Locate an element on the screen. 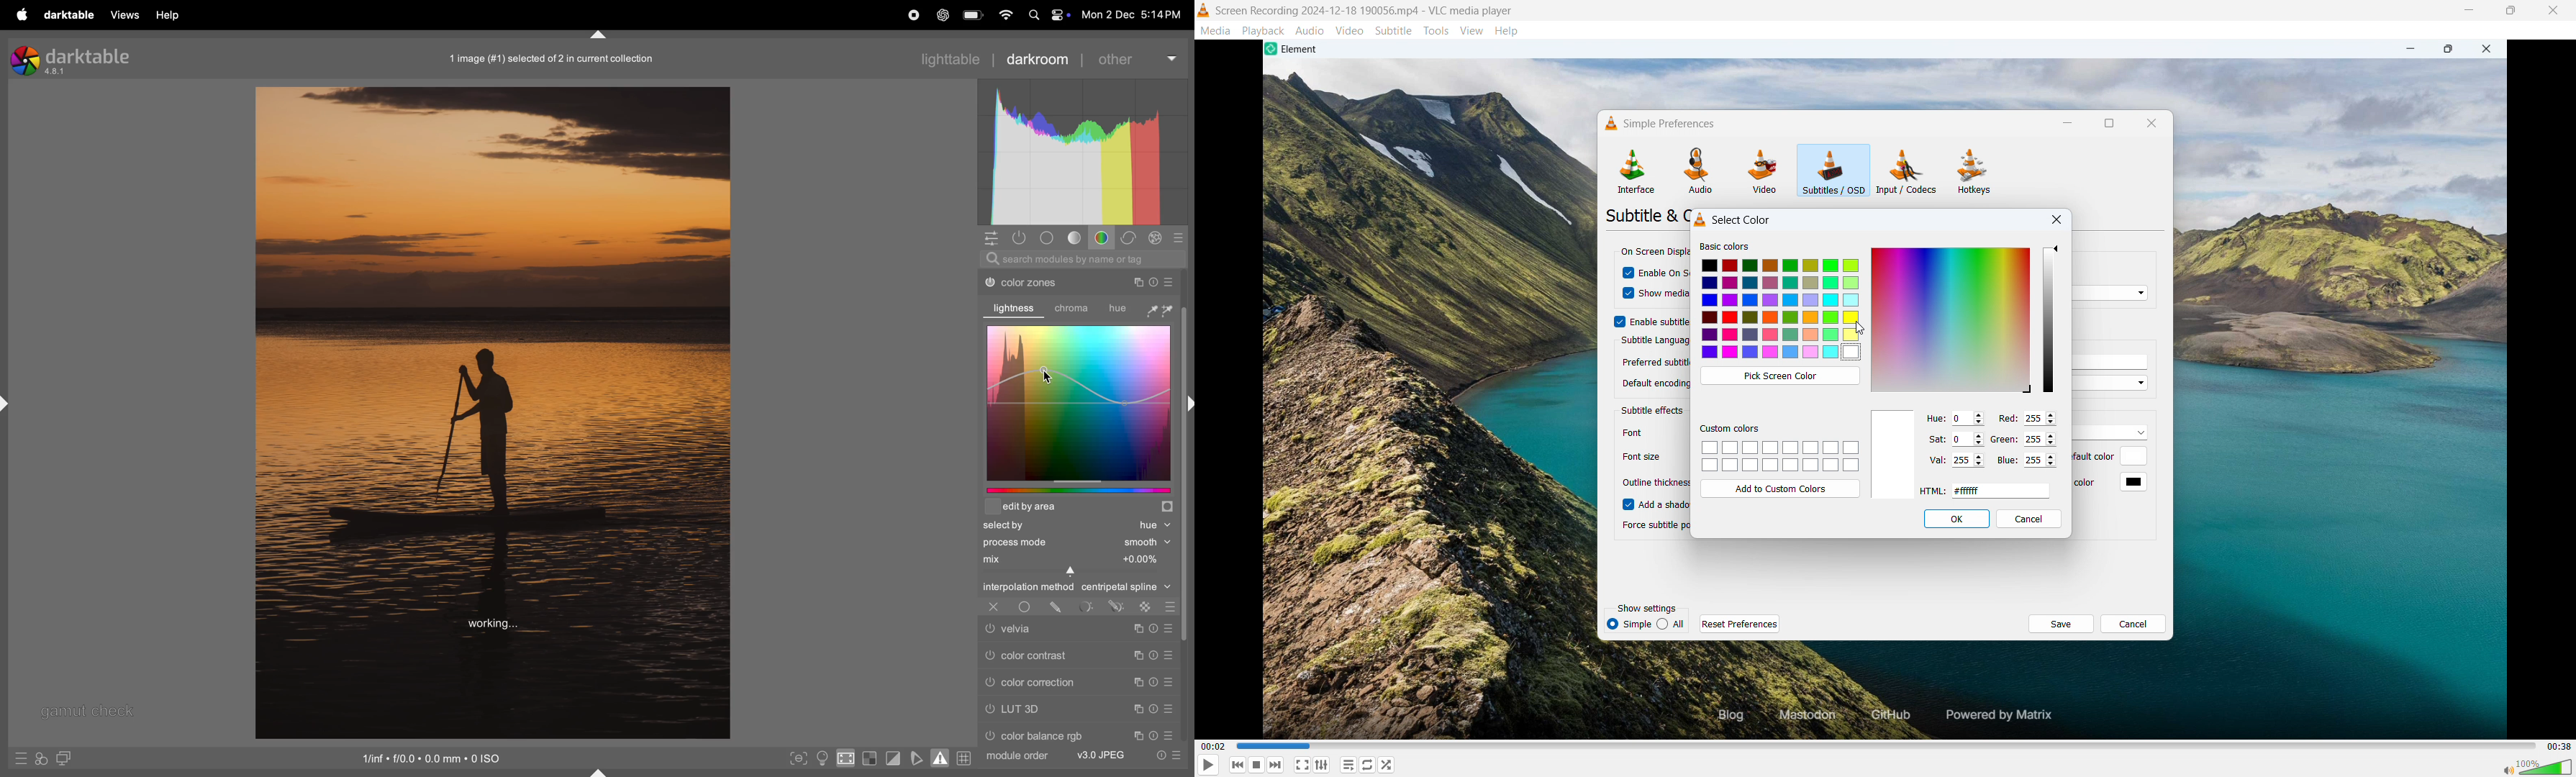 The height and width of the screenshot is (784, 2576). Pick screen colour  is located at coordinates (1779, 376).